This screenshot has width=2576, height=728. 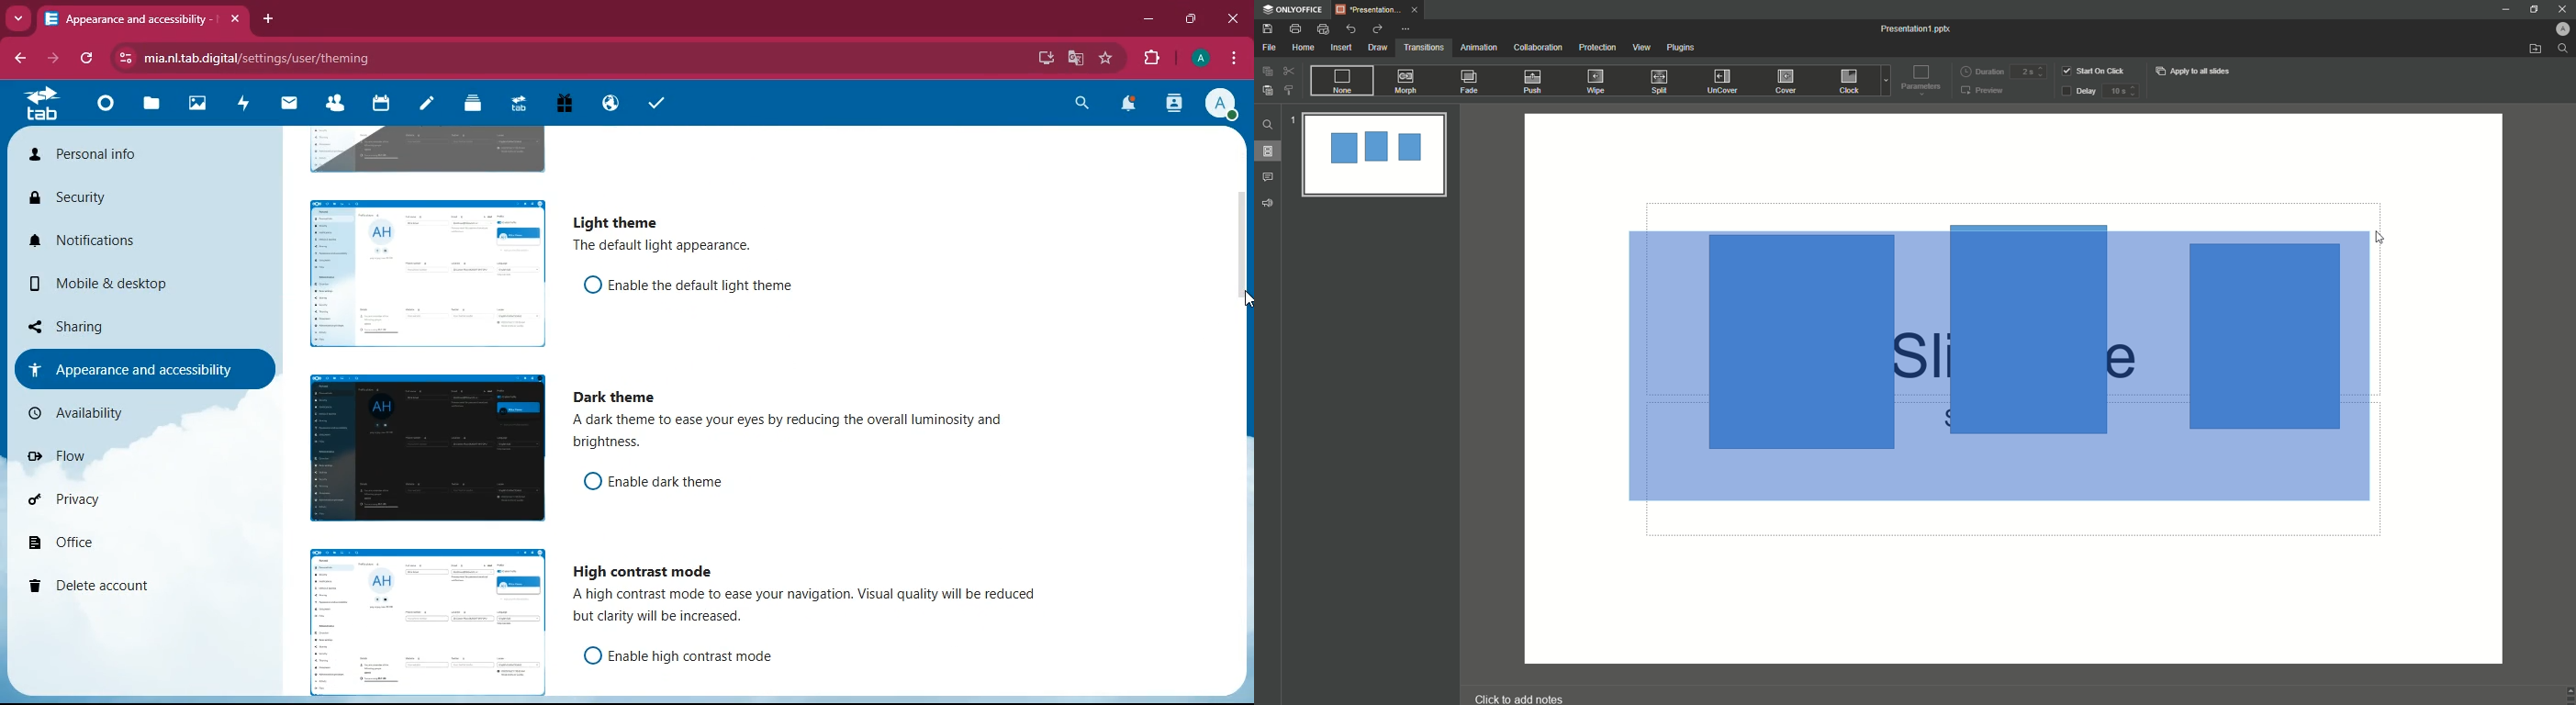 What do you see at coordinates (1918, 29) in the screenshot?
I see `Presentation 1` at bounding box center [1918, 29].